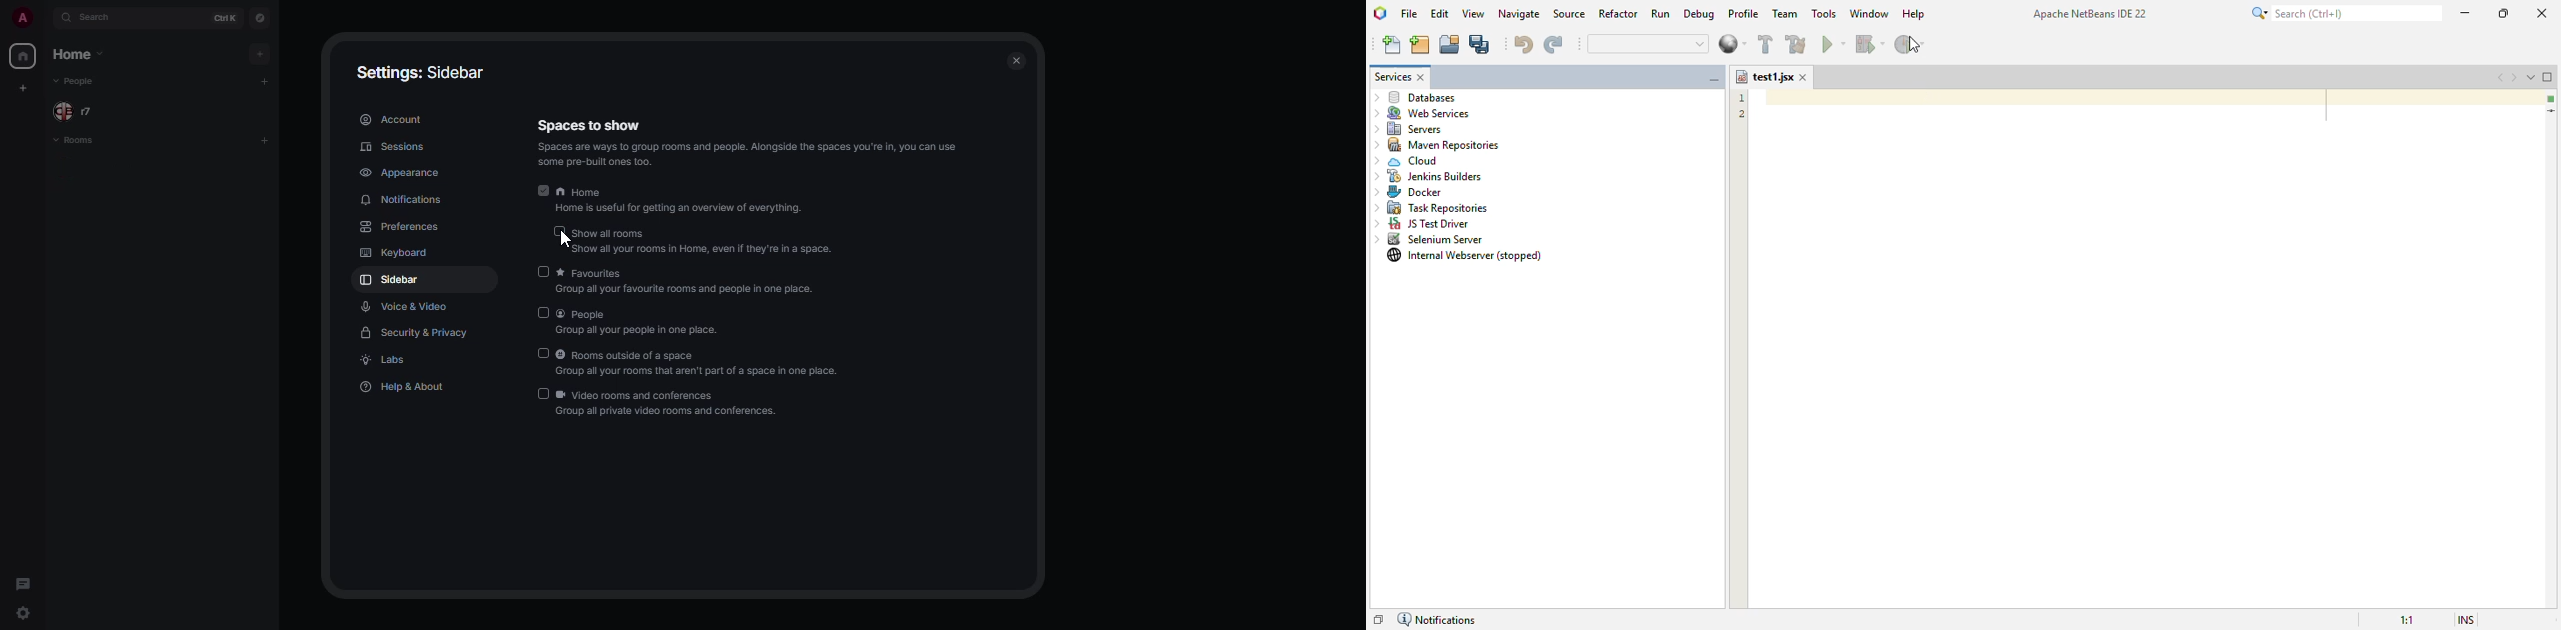 The image size is (2576, 644). Describe the element at coordinates (1765, 44) in the screenshot. I see `build project` at that location.